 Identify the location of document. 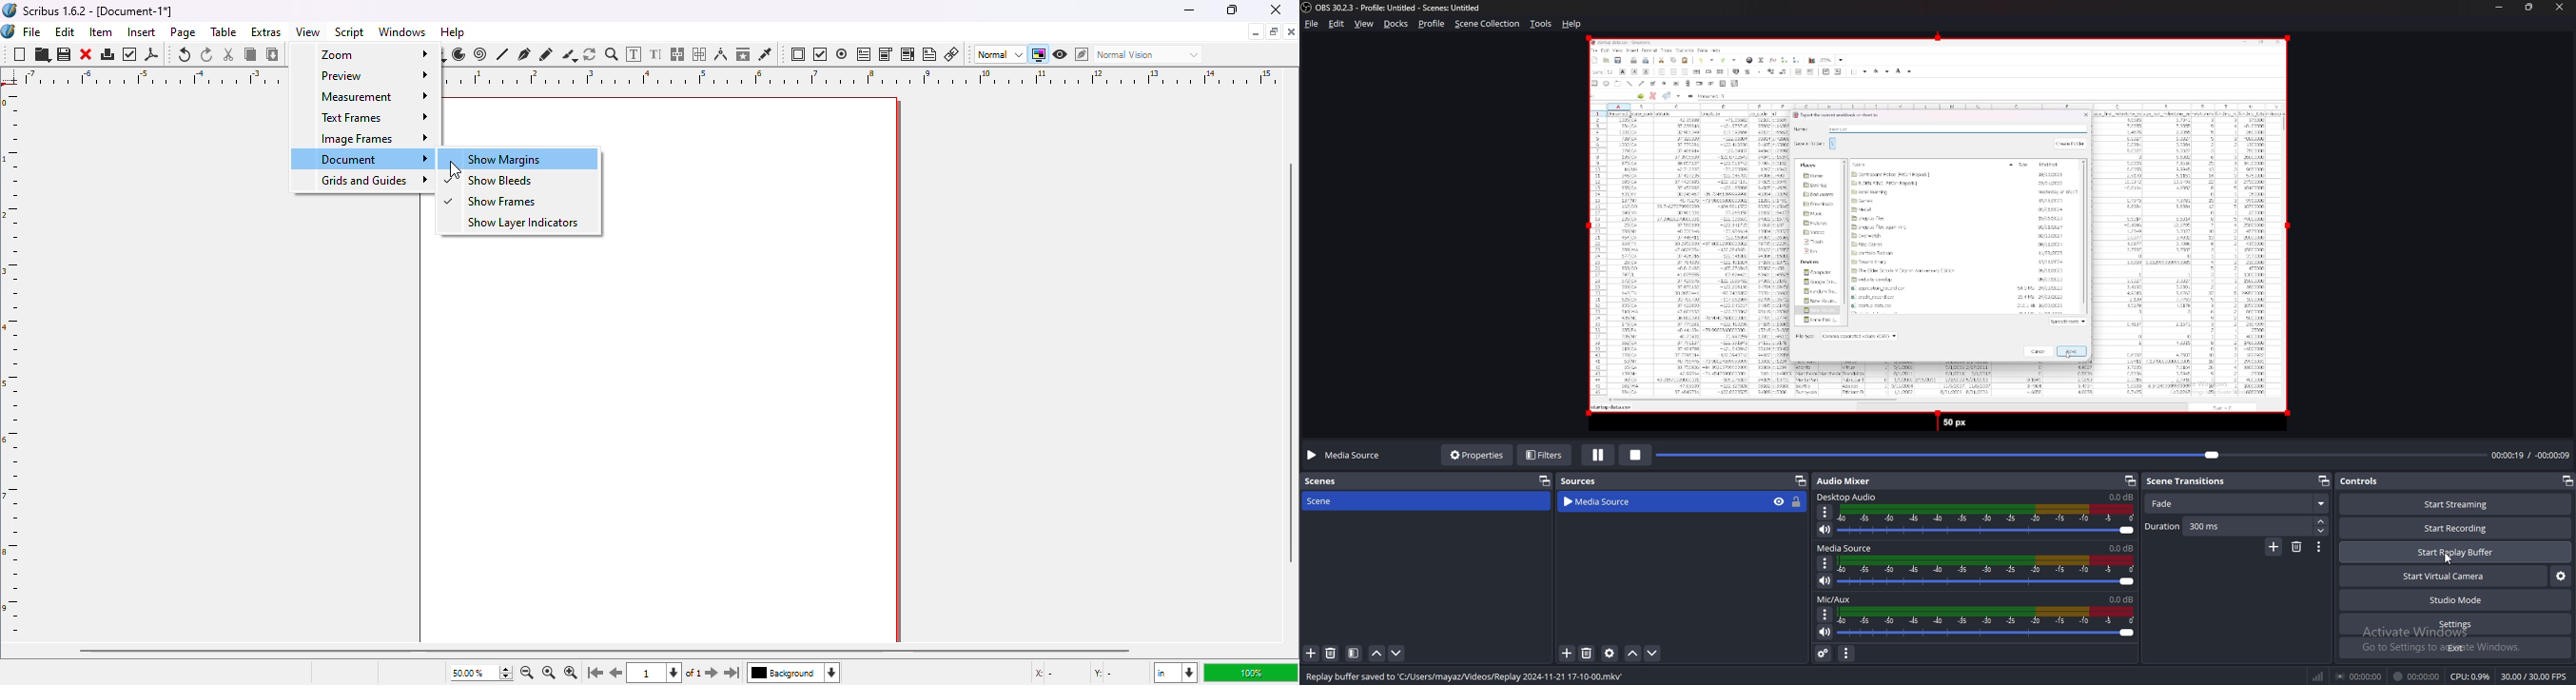
(363, 160).